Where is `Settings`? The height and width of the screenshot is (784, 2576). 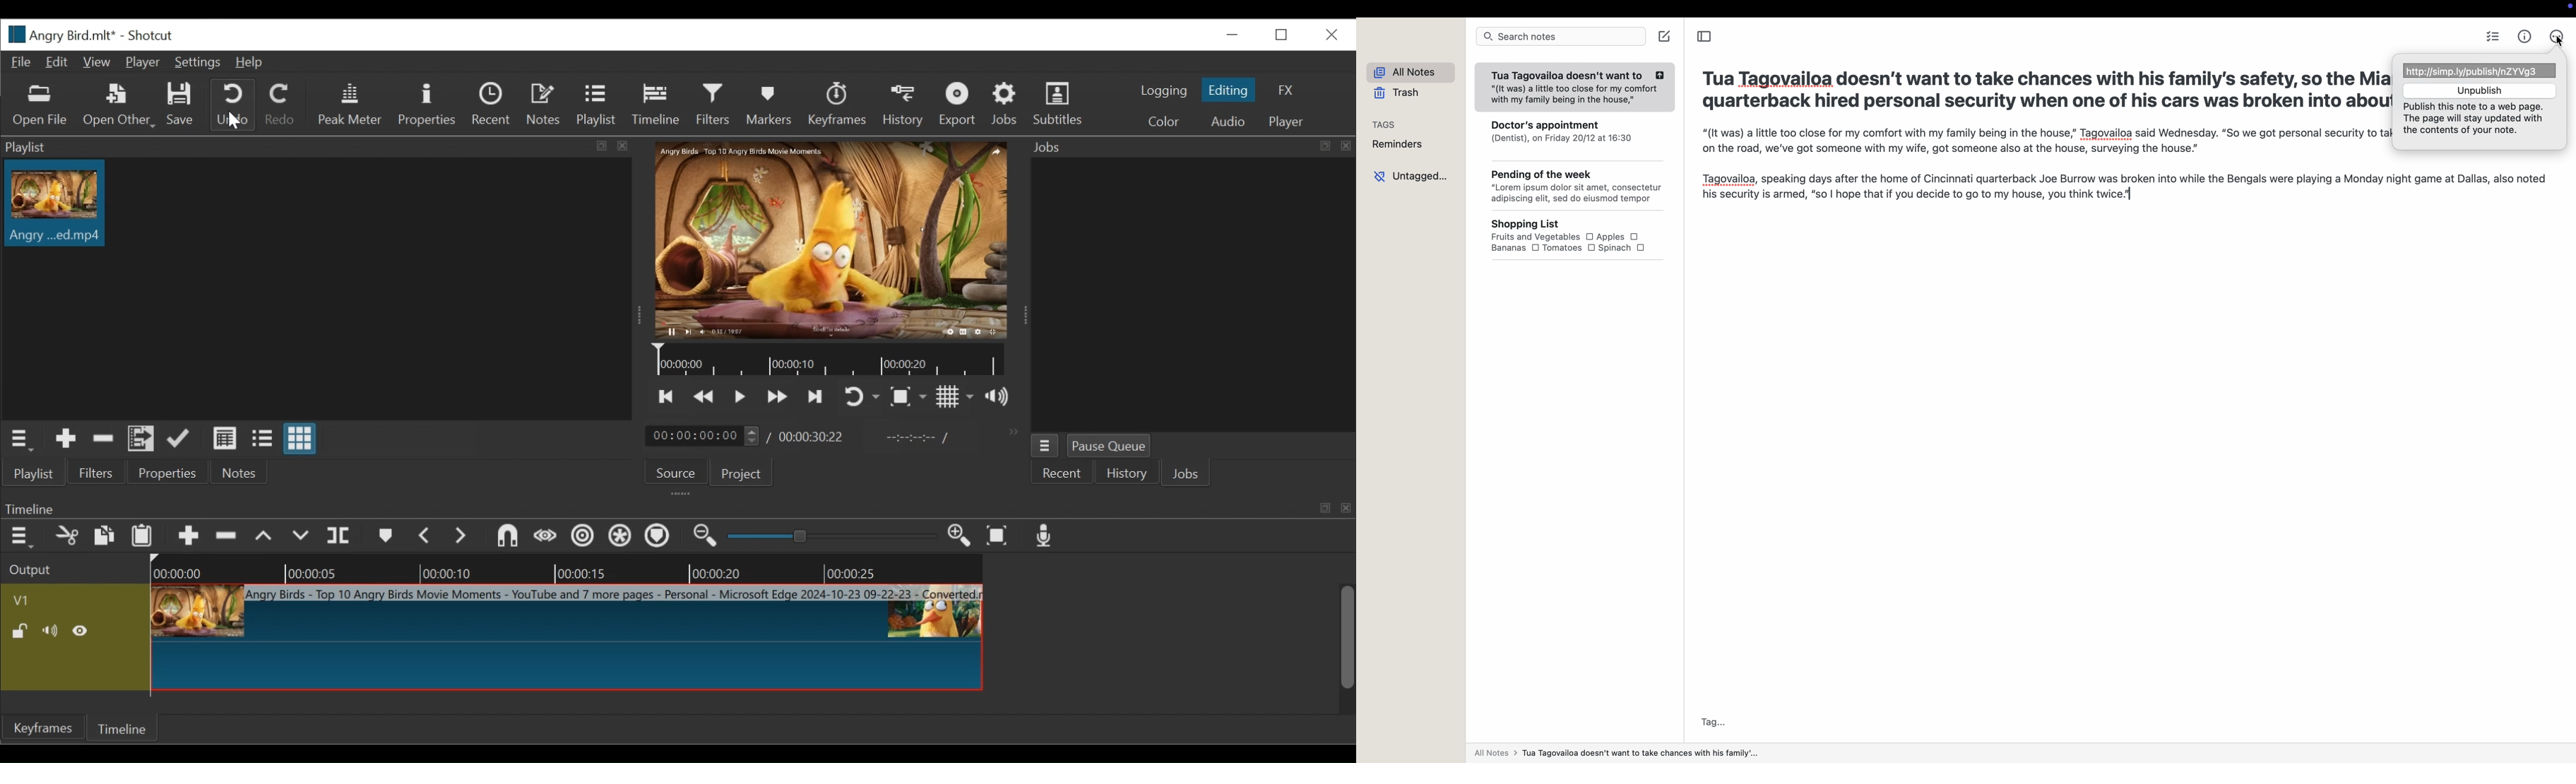
Settings is located at coordinates (196, 63).